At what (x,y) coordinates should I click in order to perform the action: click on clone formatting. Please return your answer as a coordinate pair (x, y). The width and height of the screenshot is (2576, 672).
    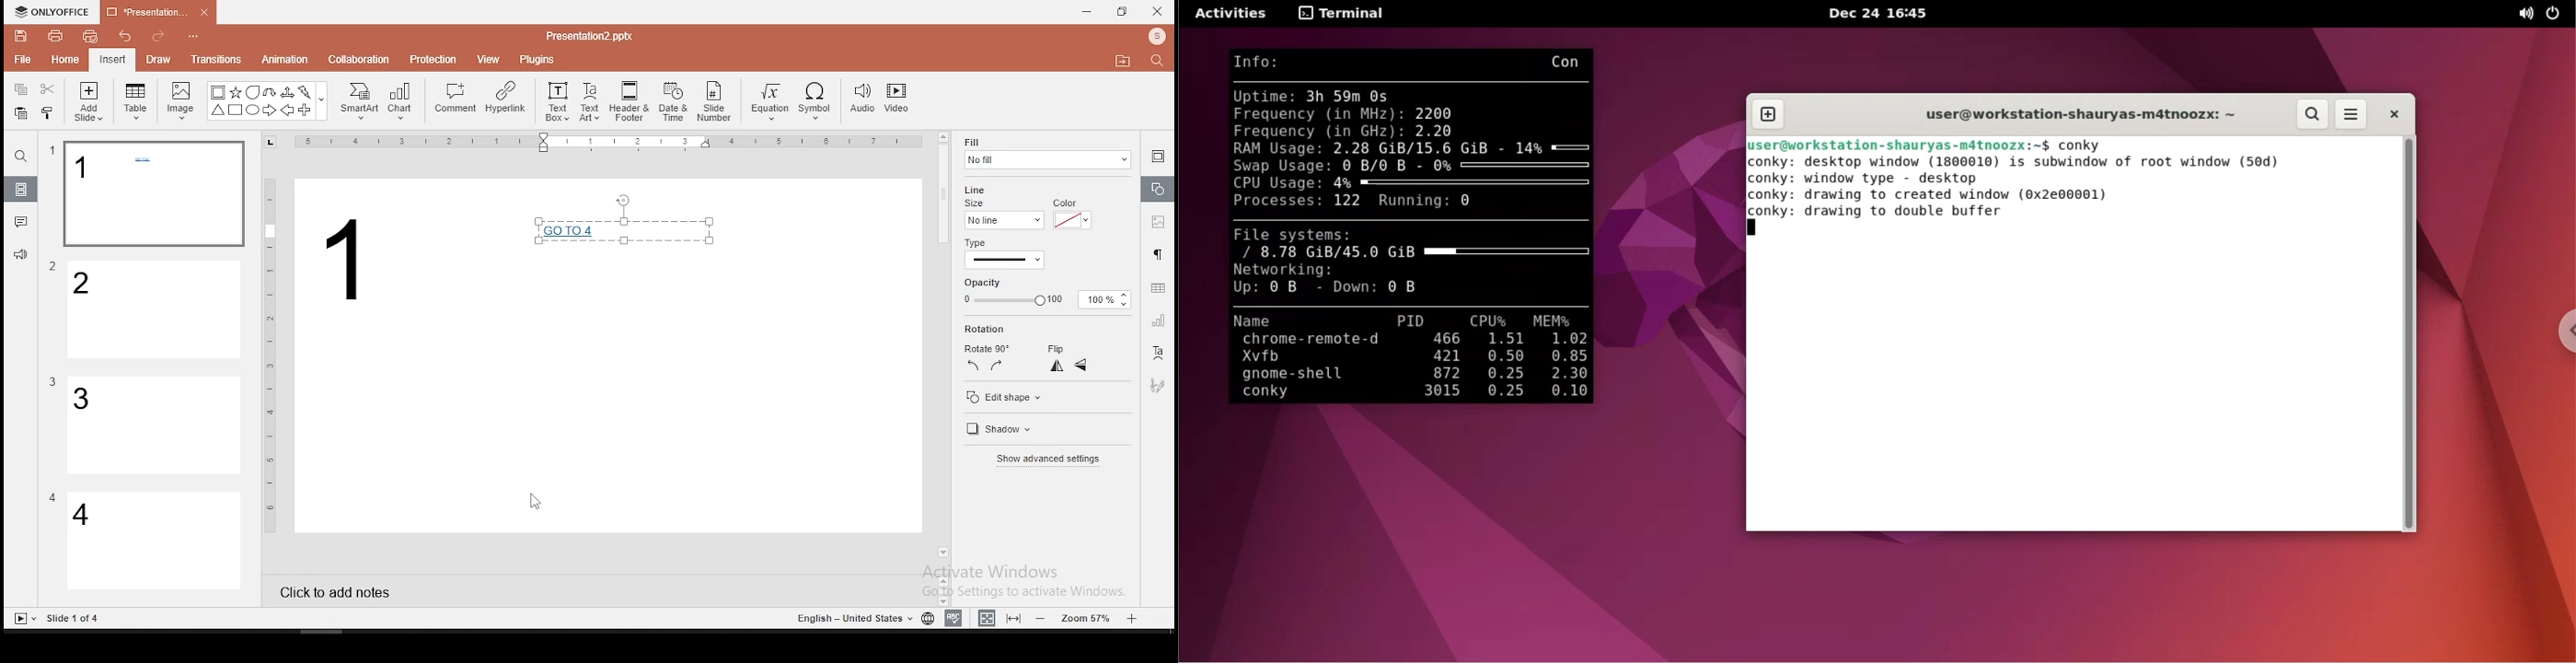
    Looking at the image, I should click on (51, 115).